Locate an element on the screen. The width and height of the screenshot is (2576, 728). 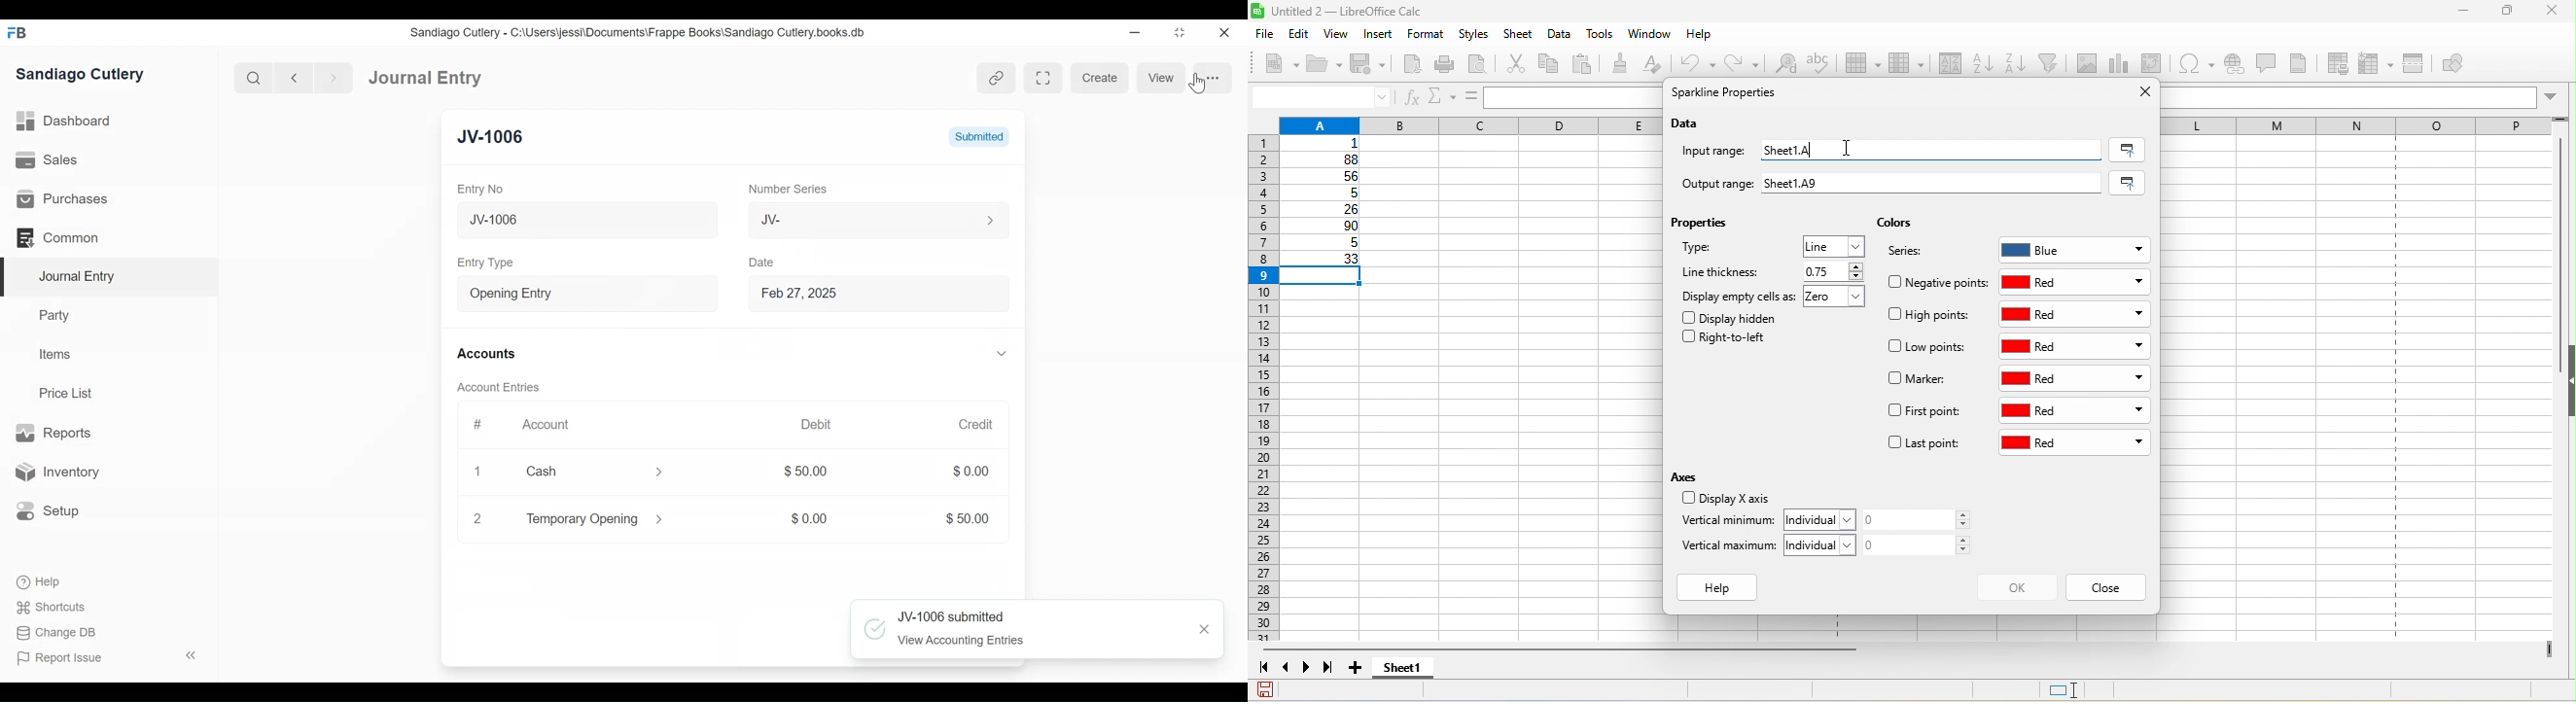
Shortcuts is located at coordinates (53, 609).